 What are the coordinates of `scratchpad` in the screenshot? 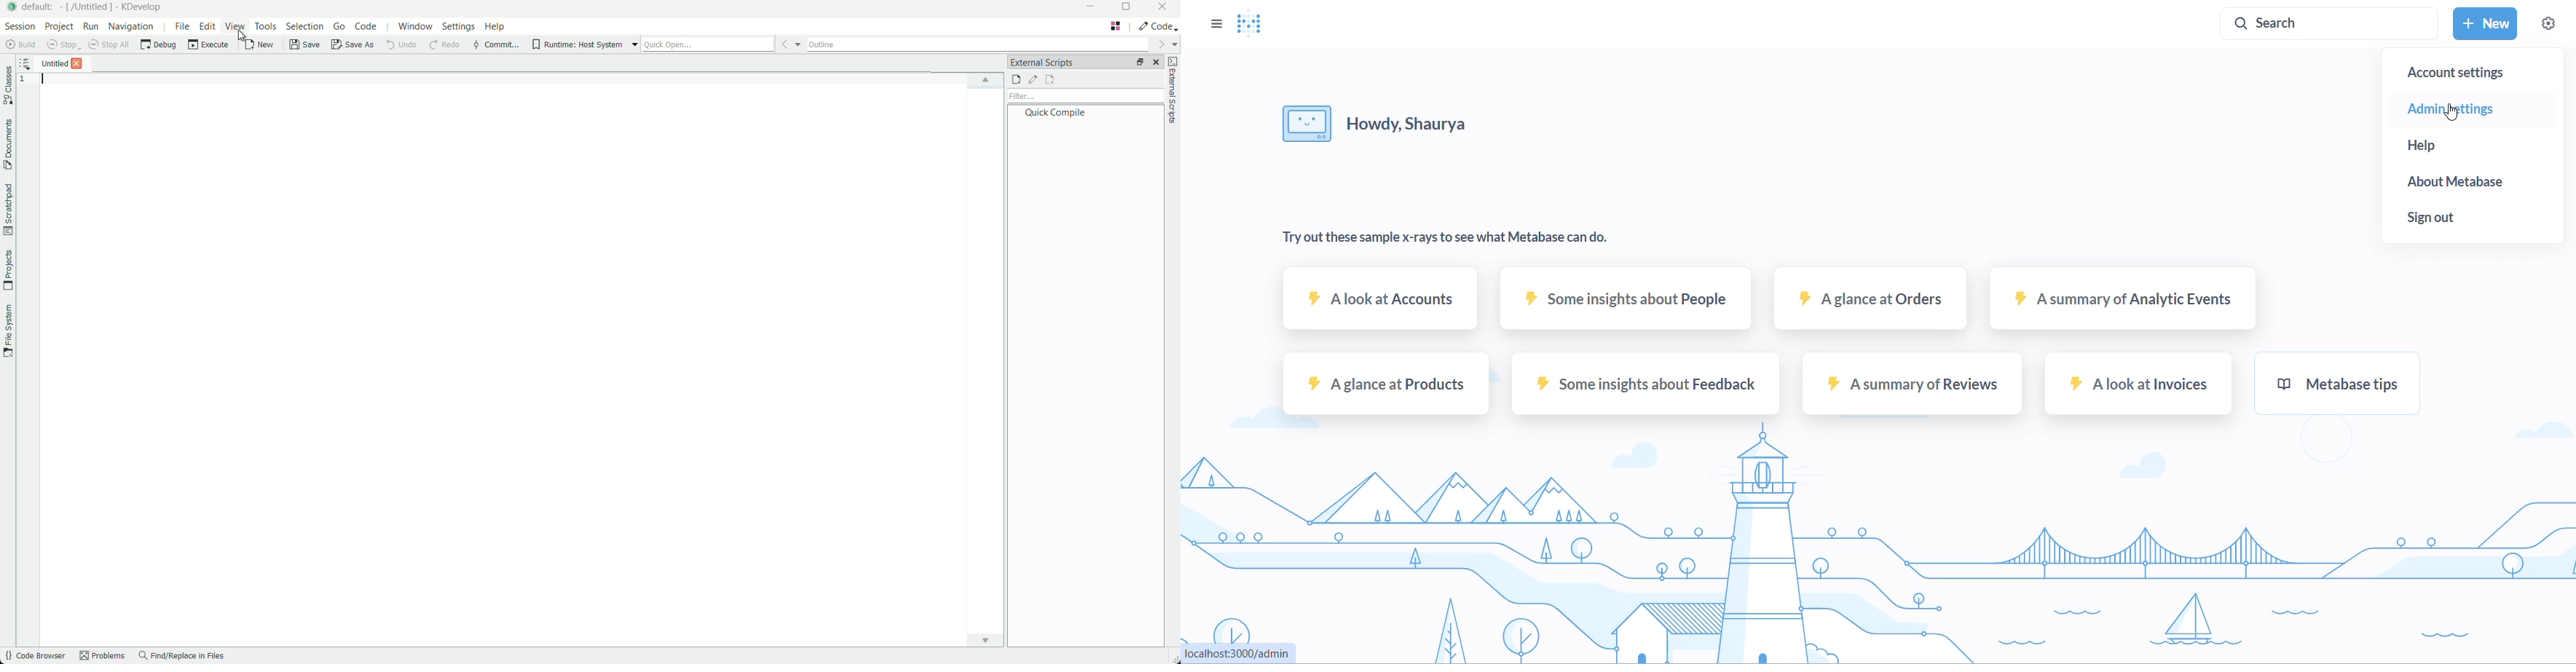 It's located at (7, 210).